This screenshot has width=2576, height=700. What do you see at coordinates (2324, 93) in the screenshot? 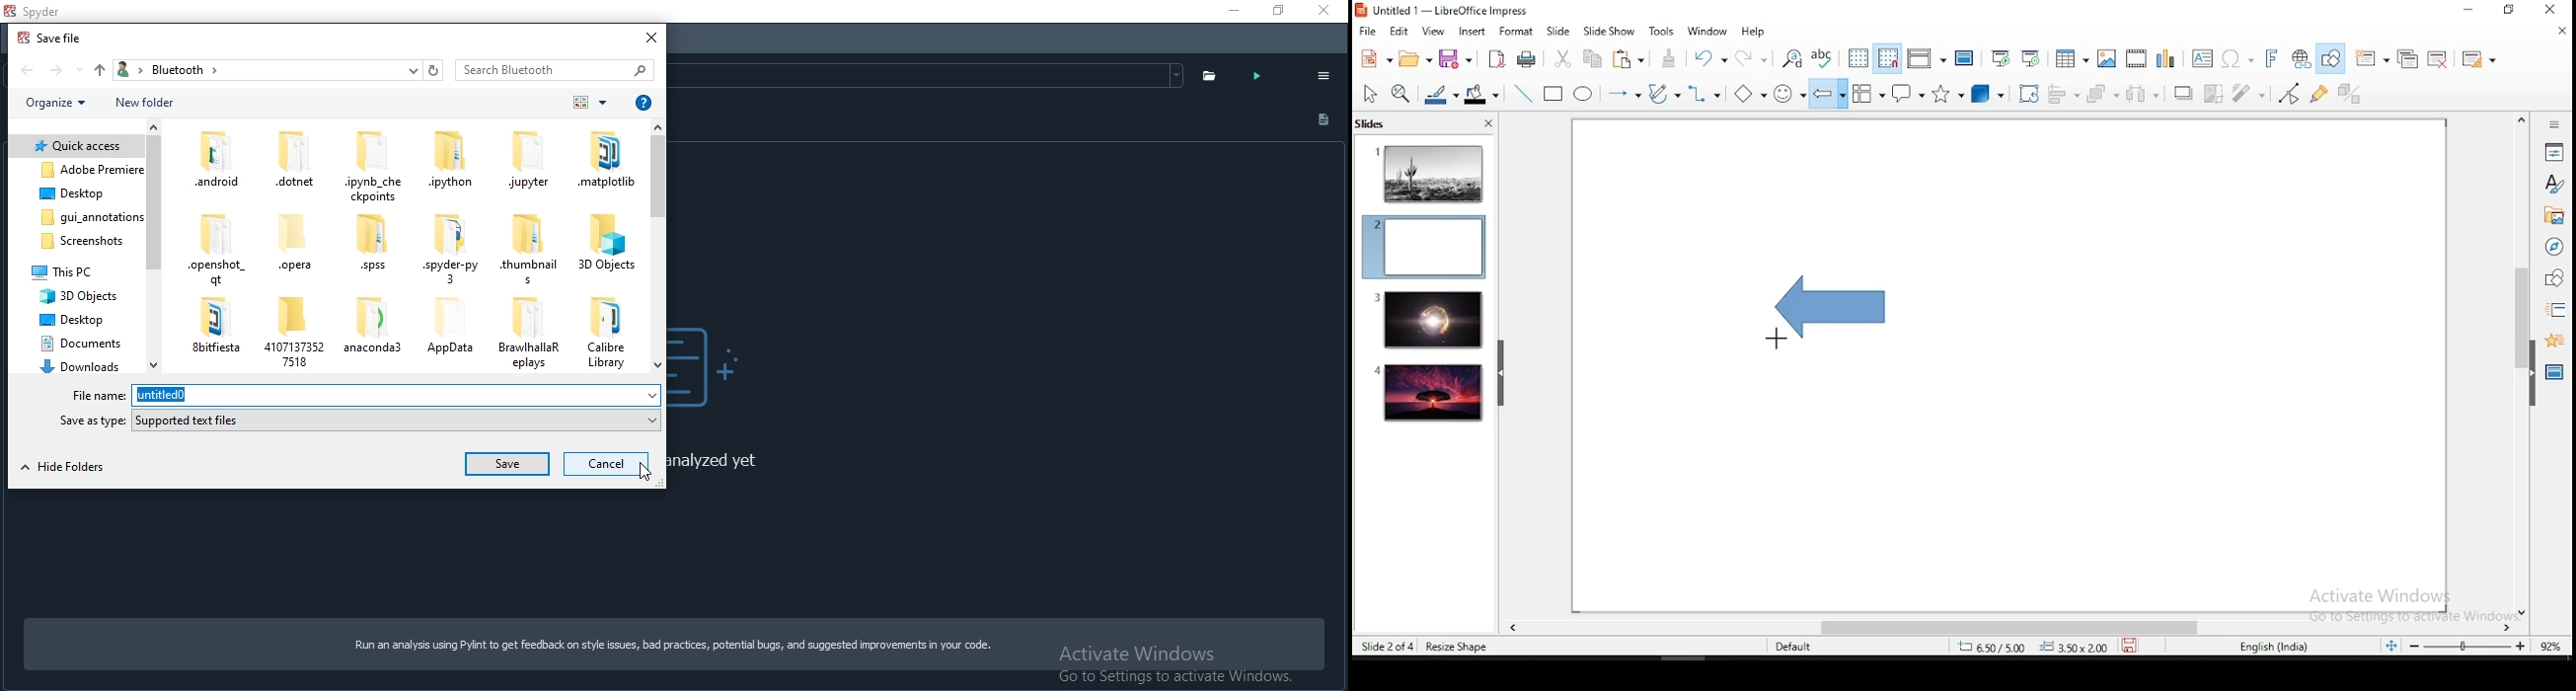
I see `show gluepoint functions` at bounding box center [2324, 93].